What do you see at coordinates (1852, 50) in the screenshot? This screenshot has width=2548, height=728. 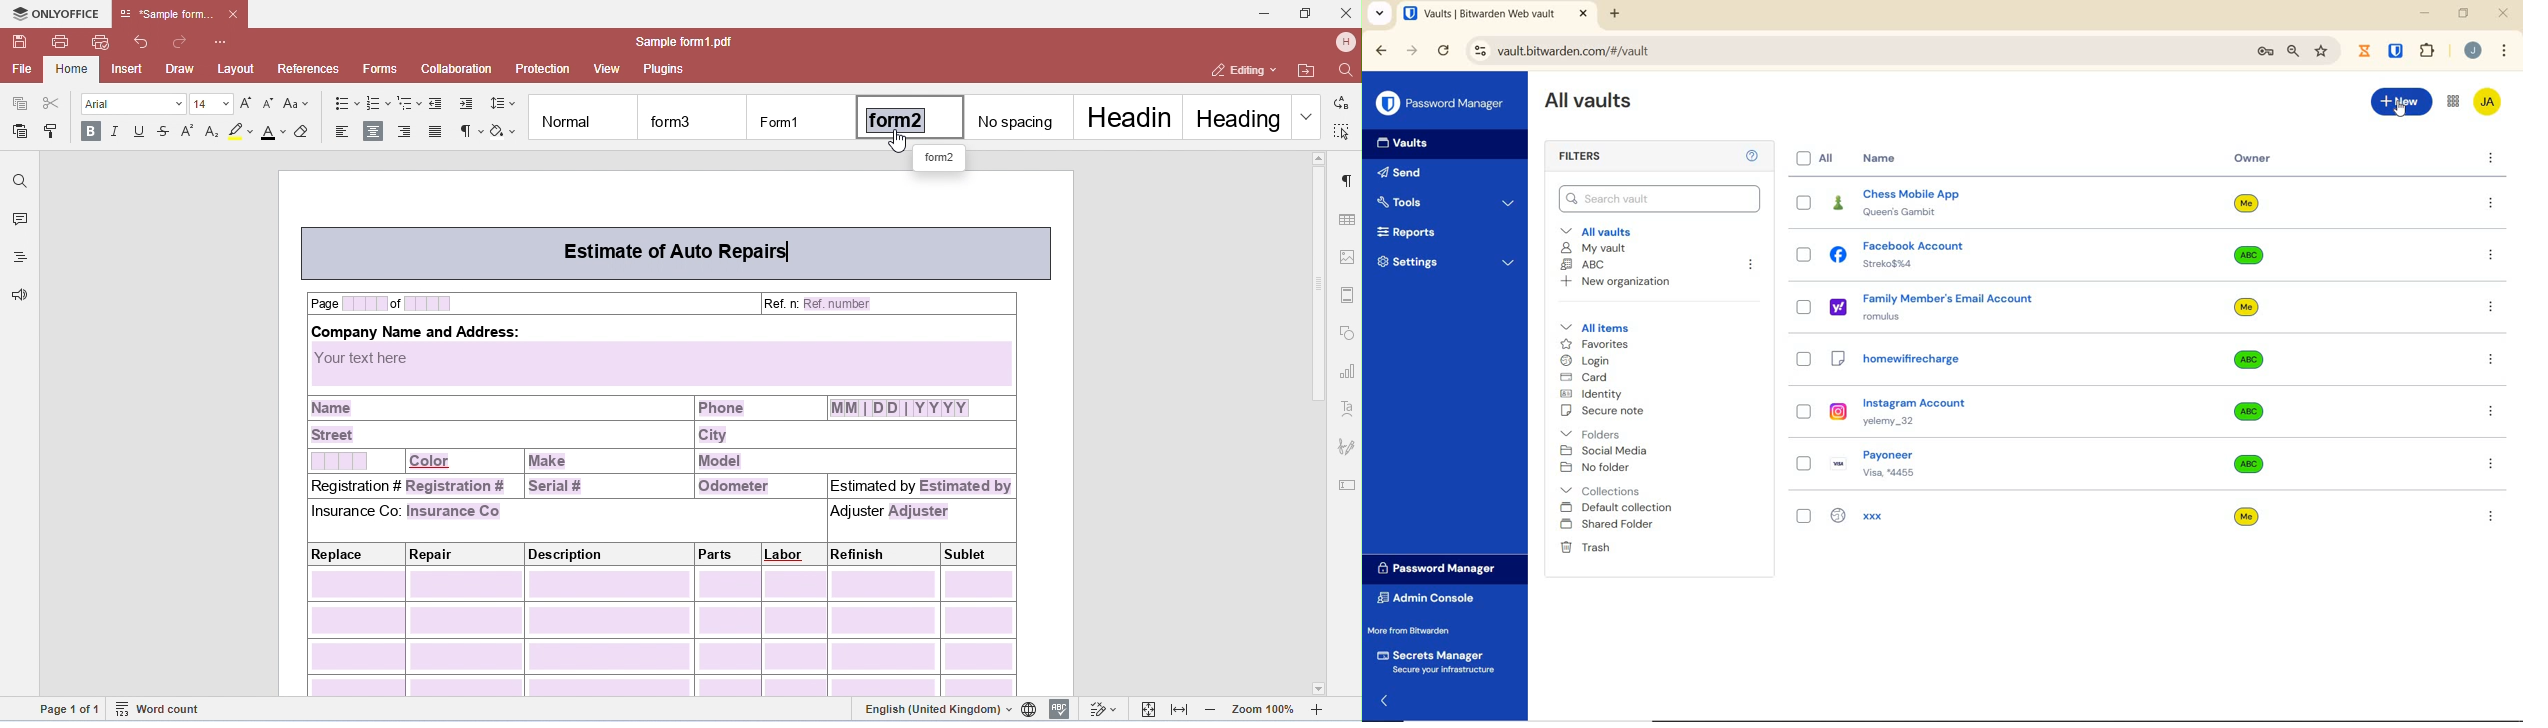 I see `address bar` at bounding box center [1852, 50].